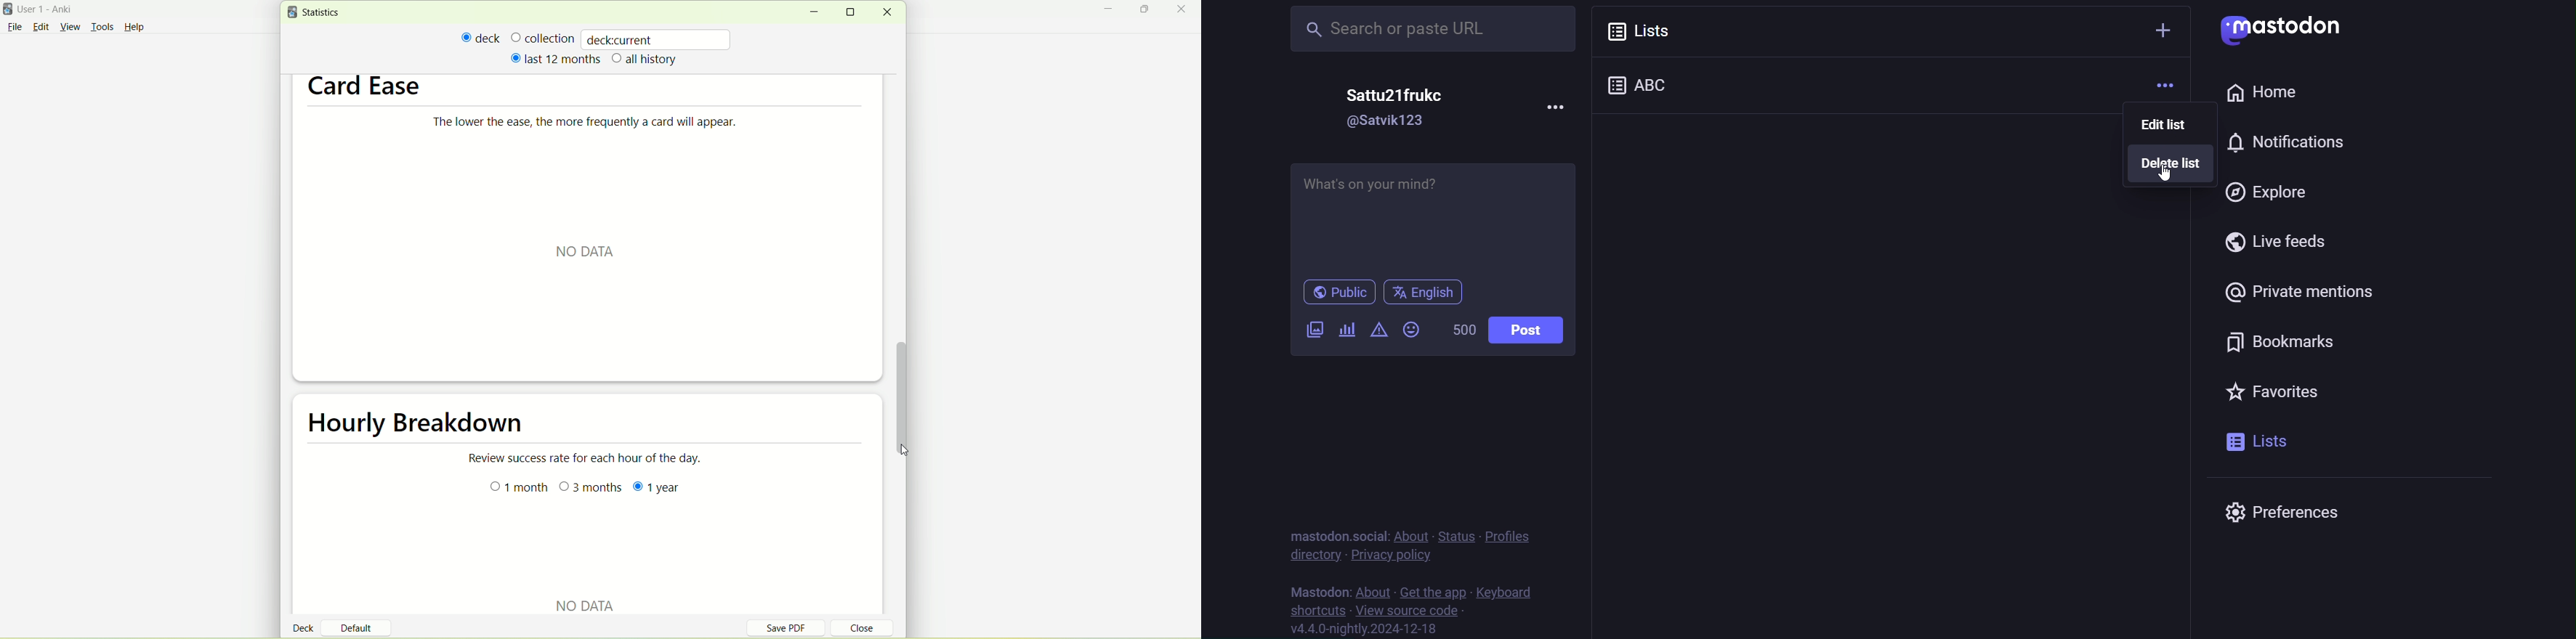  Describe the element at coordinates (2166, 86) in the screenshot. I see `more` at that location.